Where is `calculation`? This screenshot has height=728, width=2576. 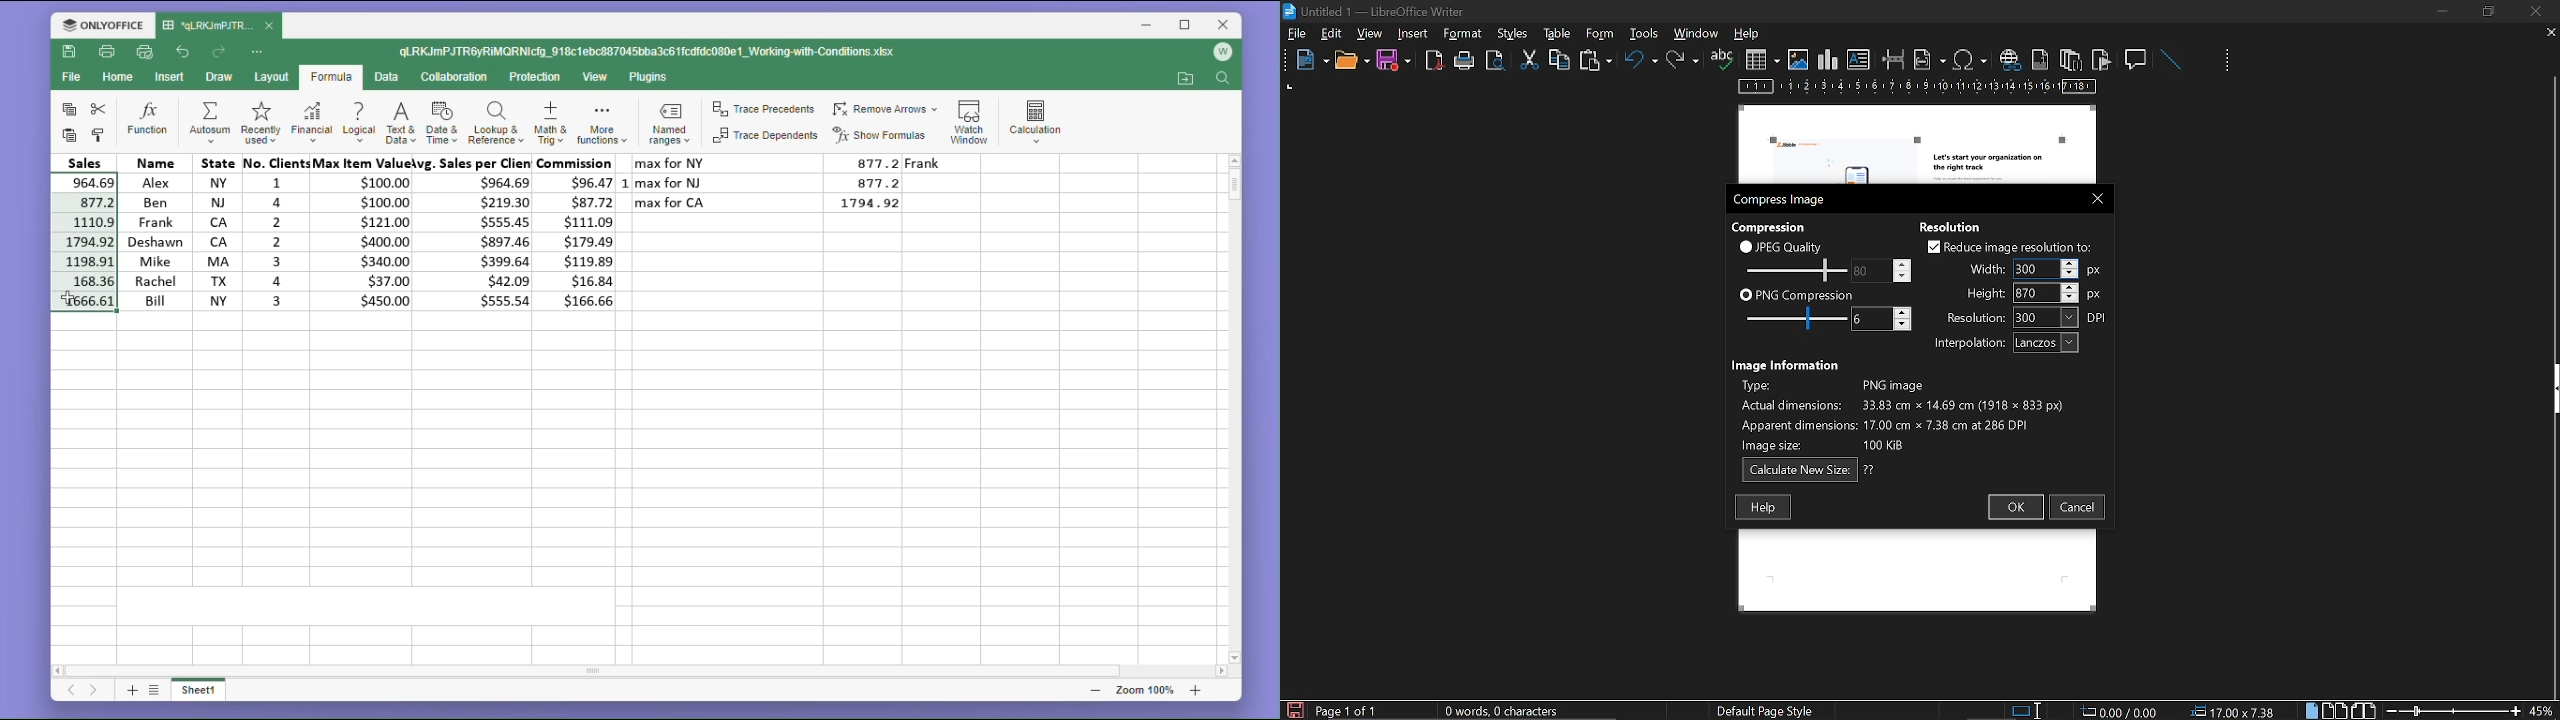 calculation is located at coordinates (1041, 118).